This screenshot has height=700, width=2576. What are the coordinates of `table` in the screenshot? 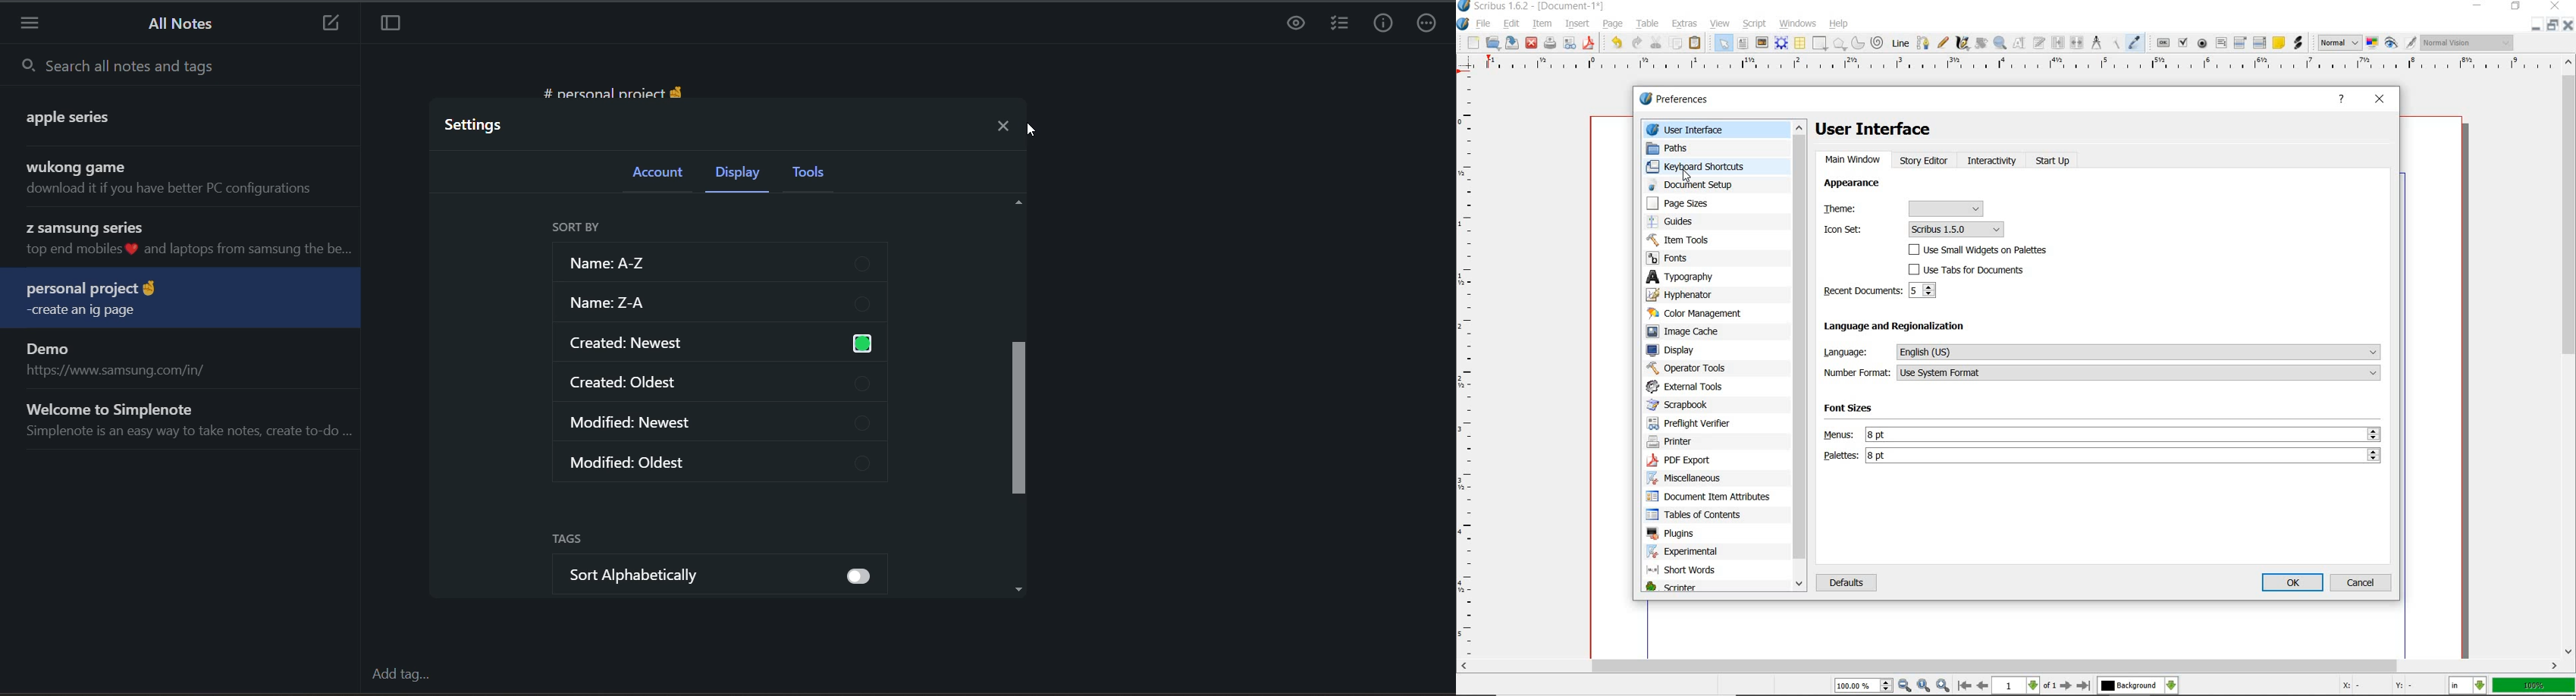 It's located at (1801, 44).